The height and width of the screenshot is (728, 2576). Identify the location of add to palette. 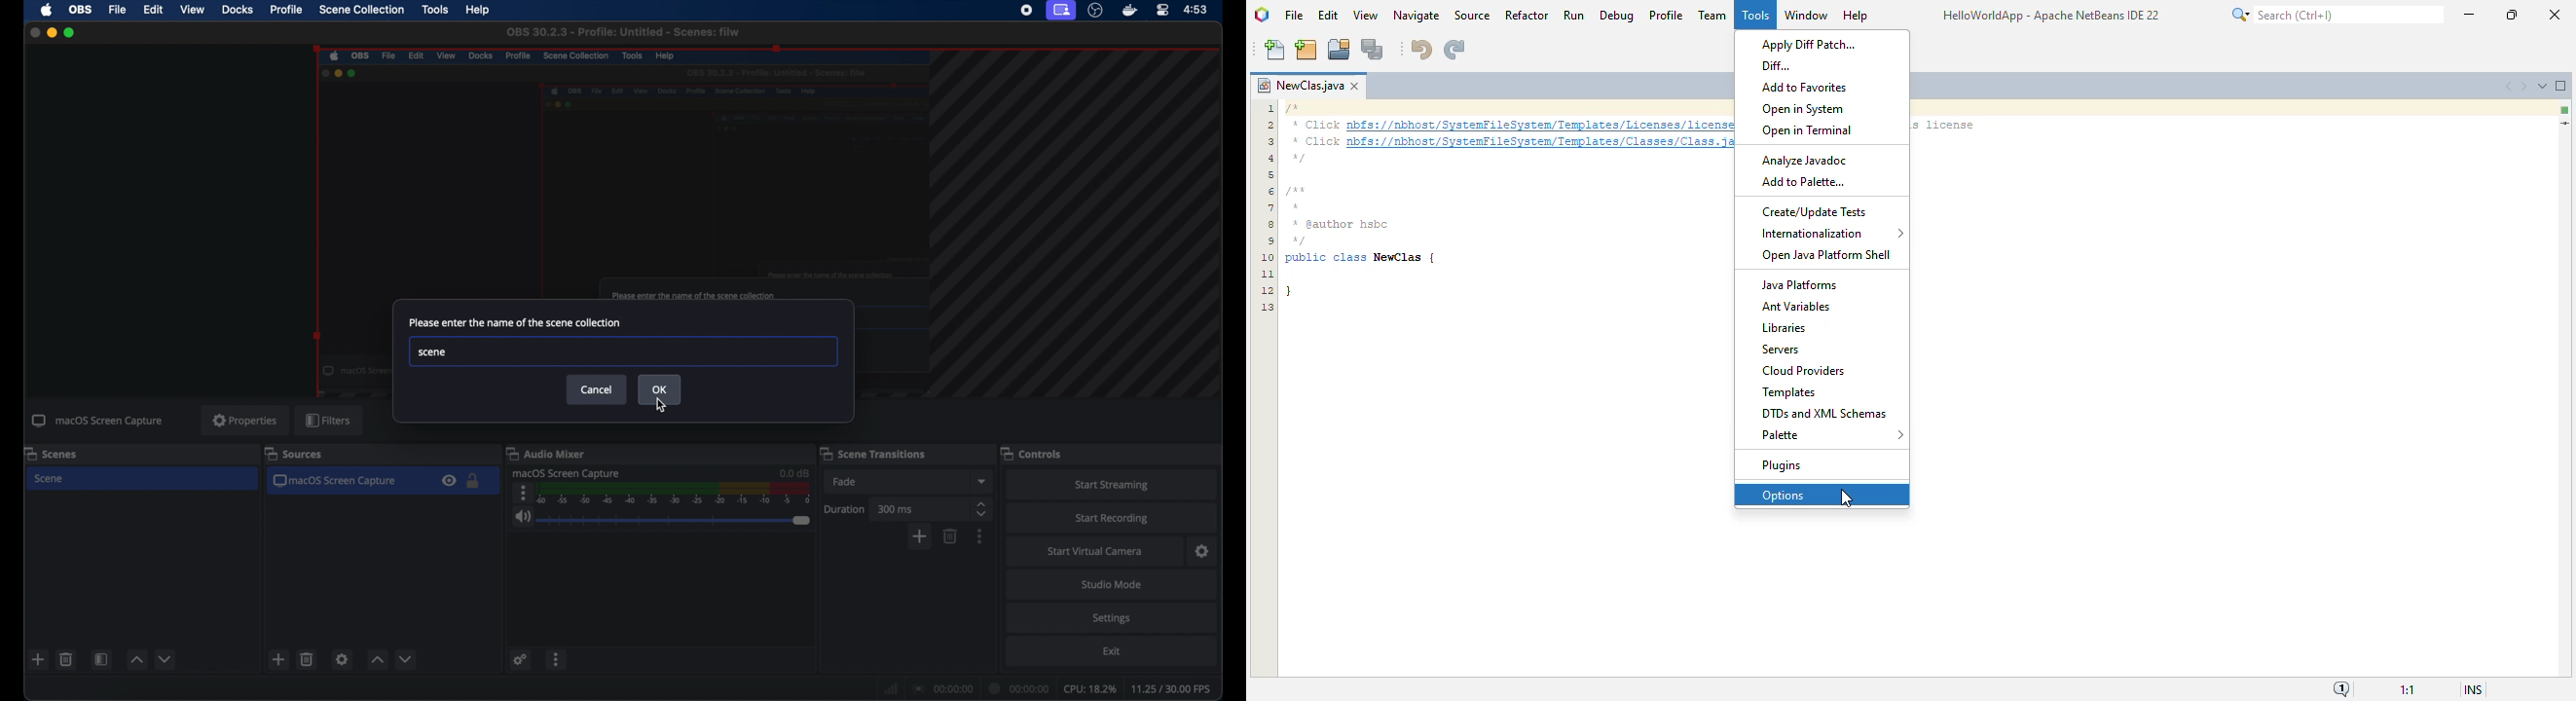
(1803, 182).